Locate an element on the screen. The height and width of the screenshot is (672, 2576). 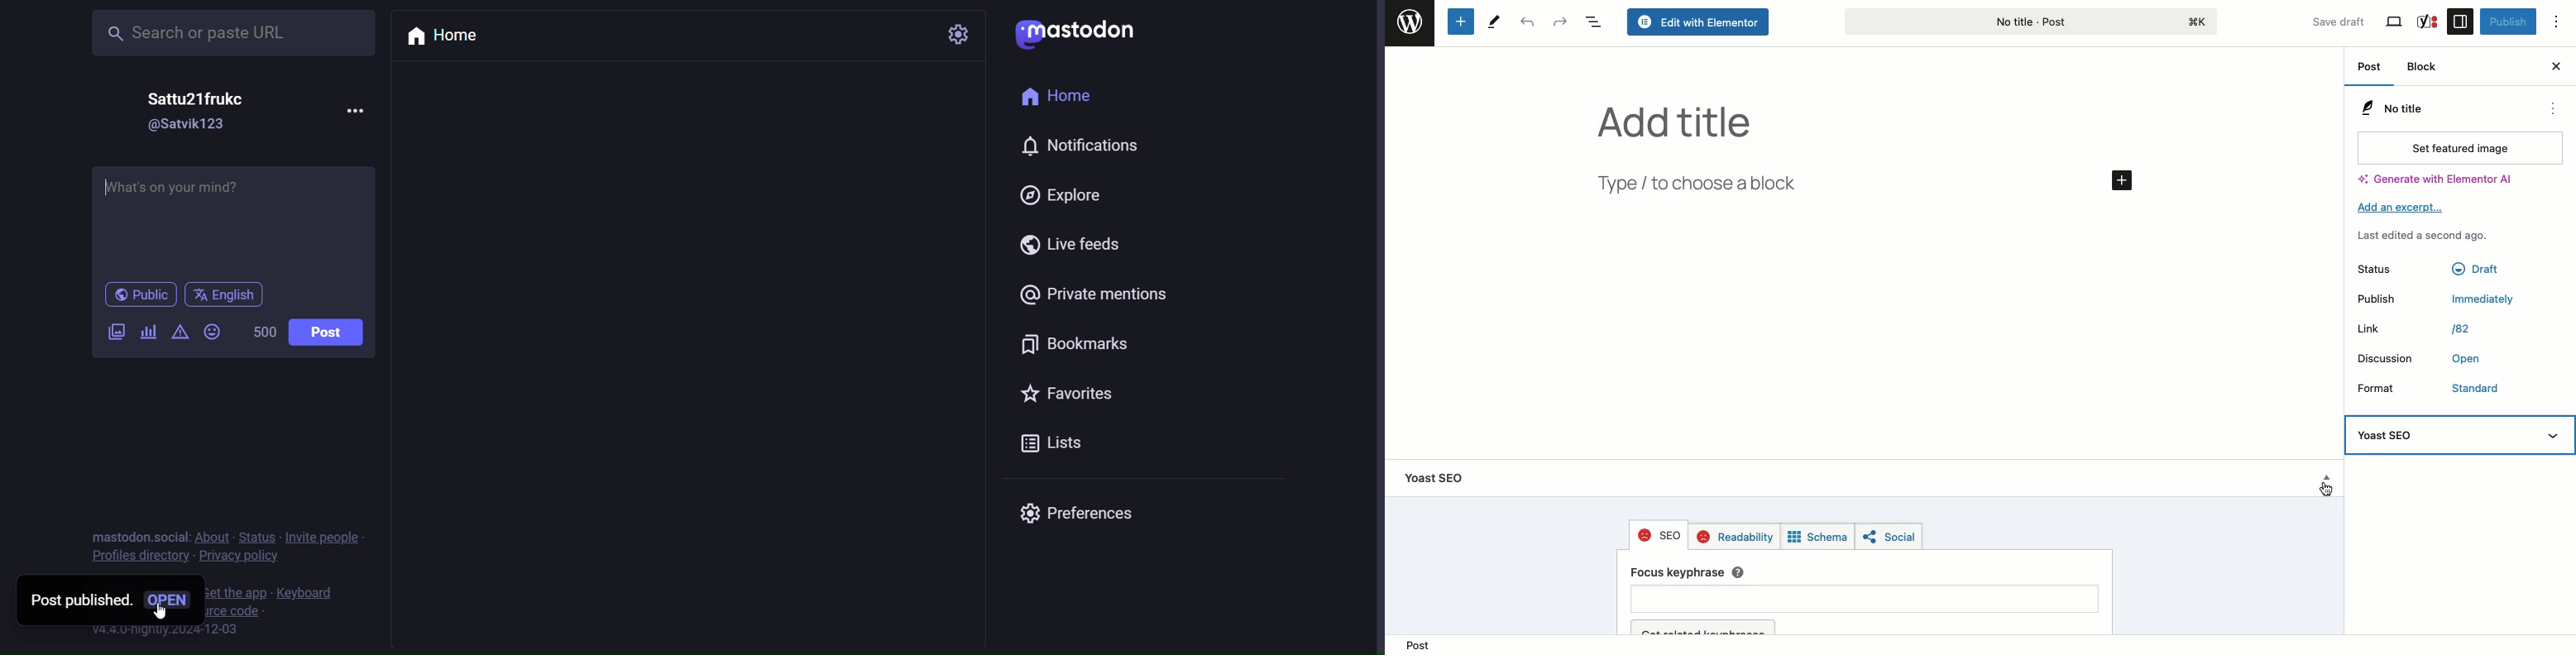
Actions is located at coordinates (2550, 108).